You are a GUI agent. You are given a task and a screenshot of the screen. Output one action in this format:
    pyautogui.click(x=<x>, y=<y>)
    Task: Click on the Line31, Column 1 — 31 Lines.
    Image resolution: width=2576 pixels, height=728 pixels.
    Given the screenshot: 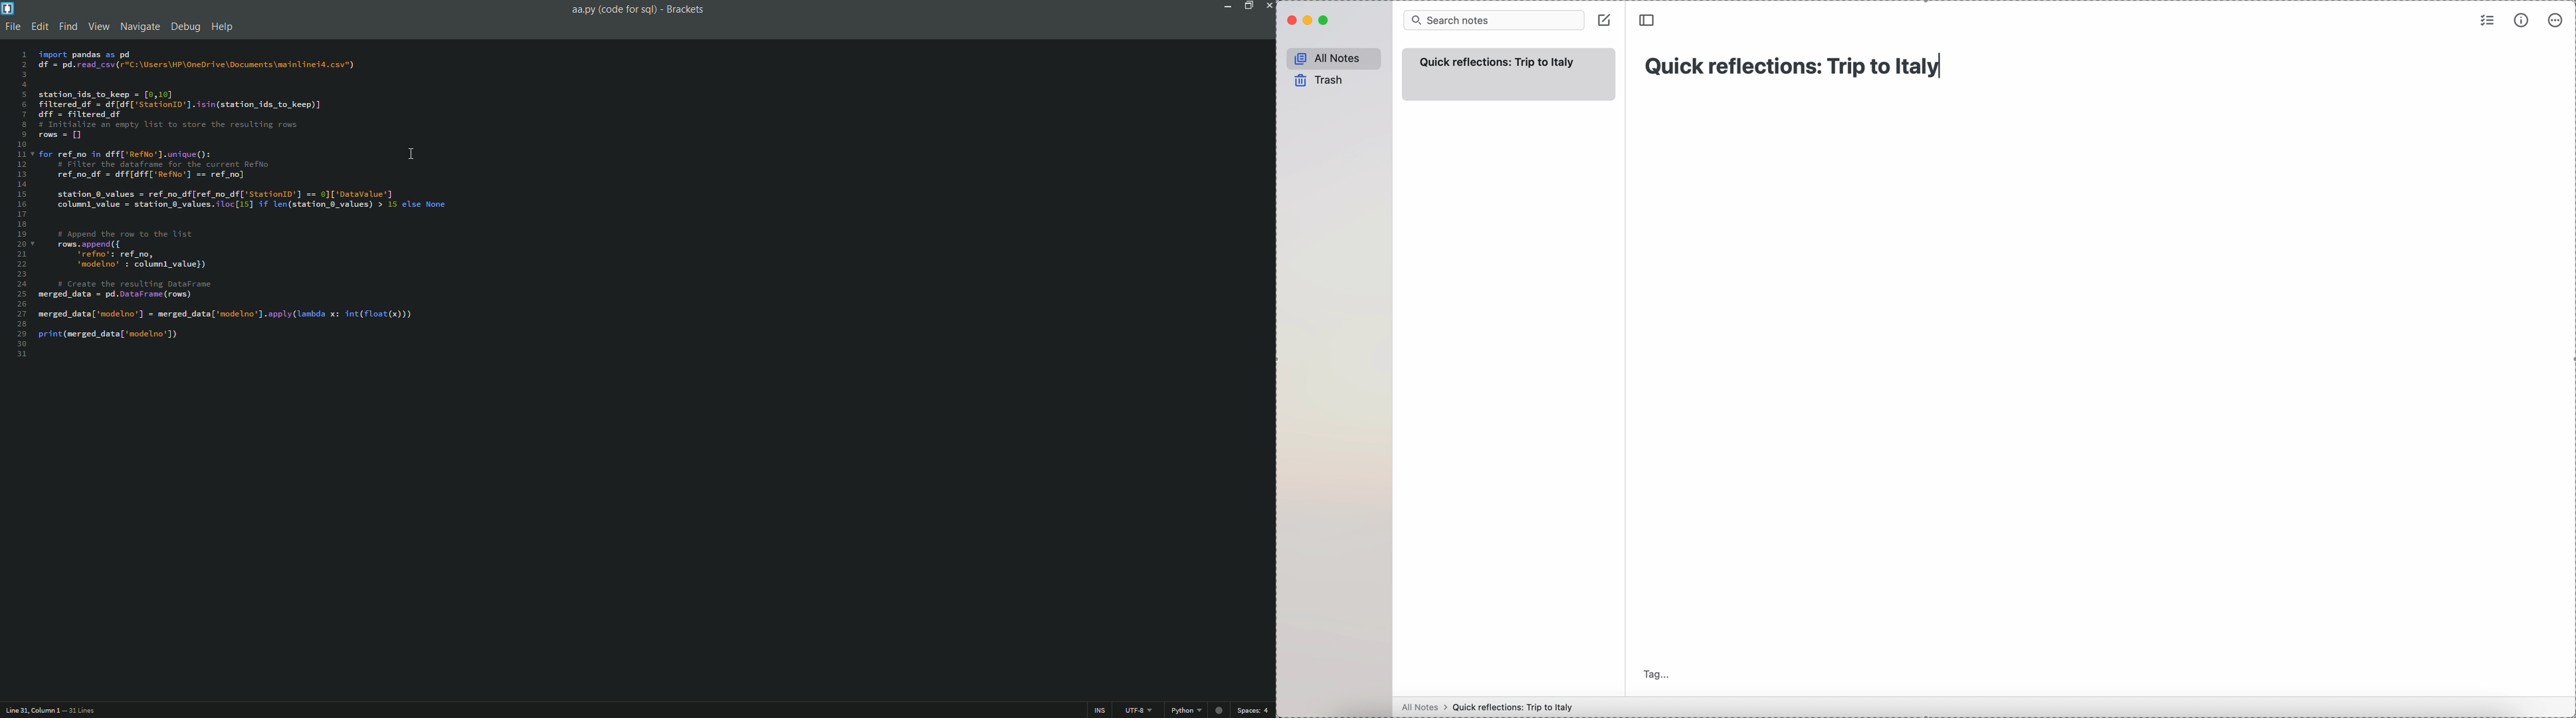 What is the action you would take?
    pyautogui.click(x=56, y=709)
    